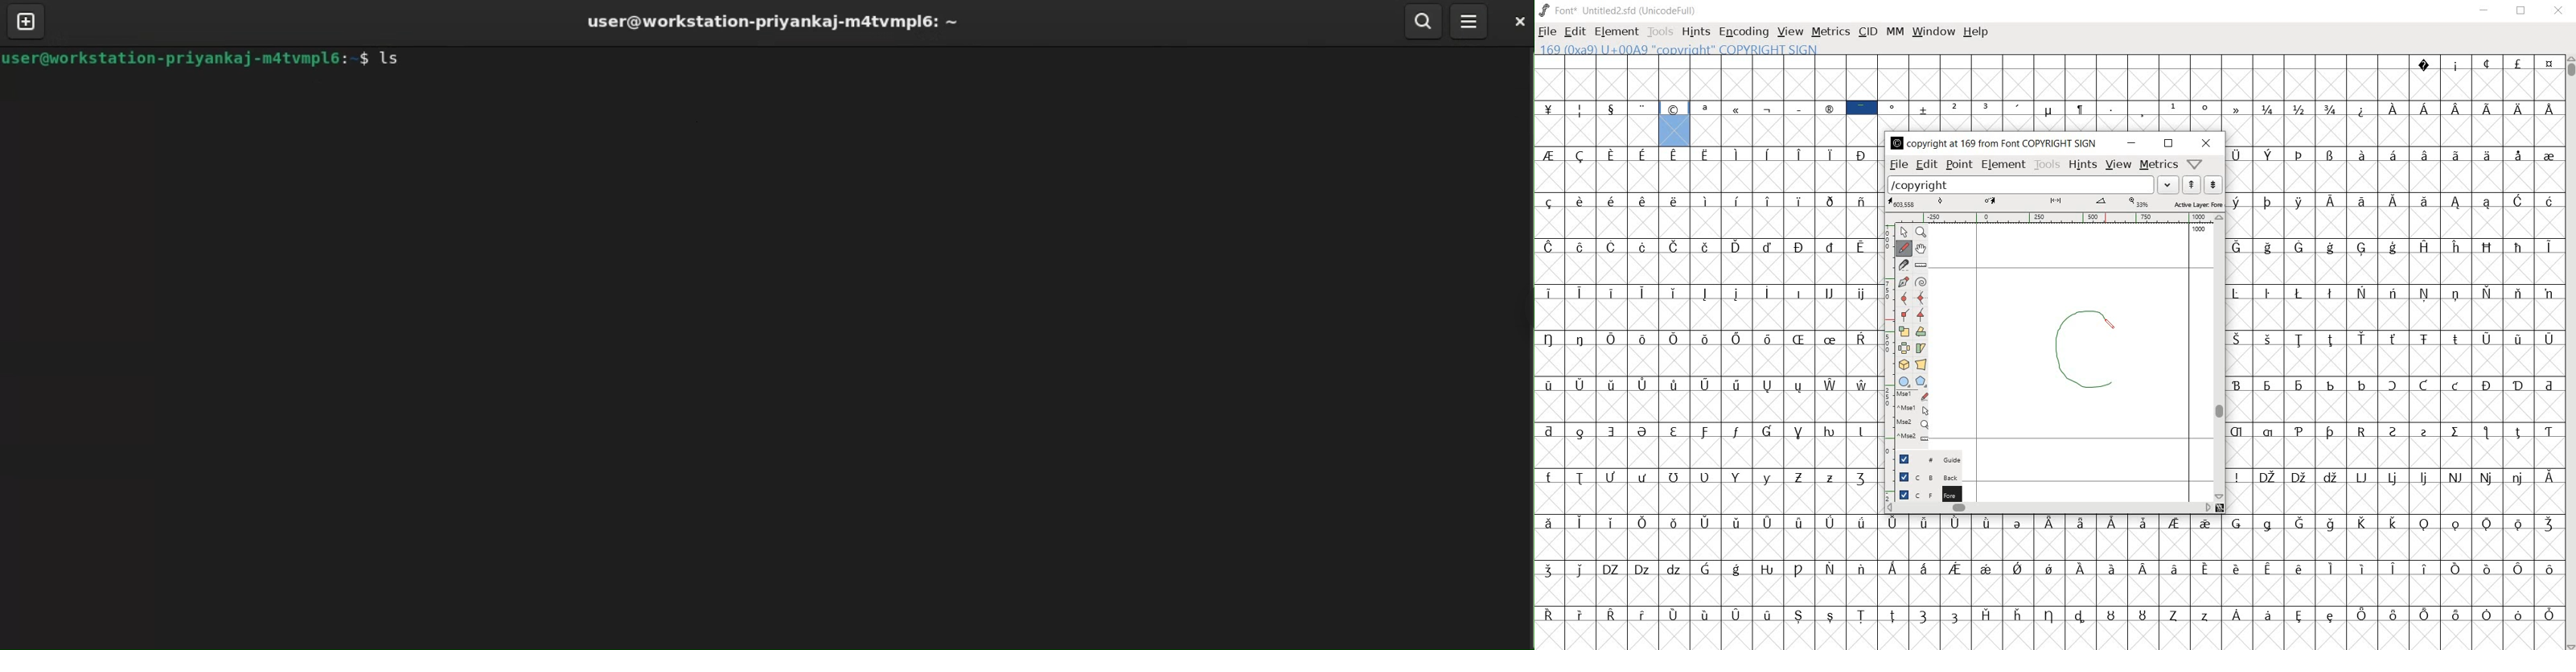 This screenshot has height=672, width=2576. What do you see at coordinates (2484, 10) in the screenshot?
I see `minimize` at bounding box center [2484, 10].